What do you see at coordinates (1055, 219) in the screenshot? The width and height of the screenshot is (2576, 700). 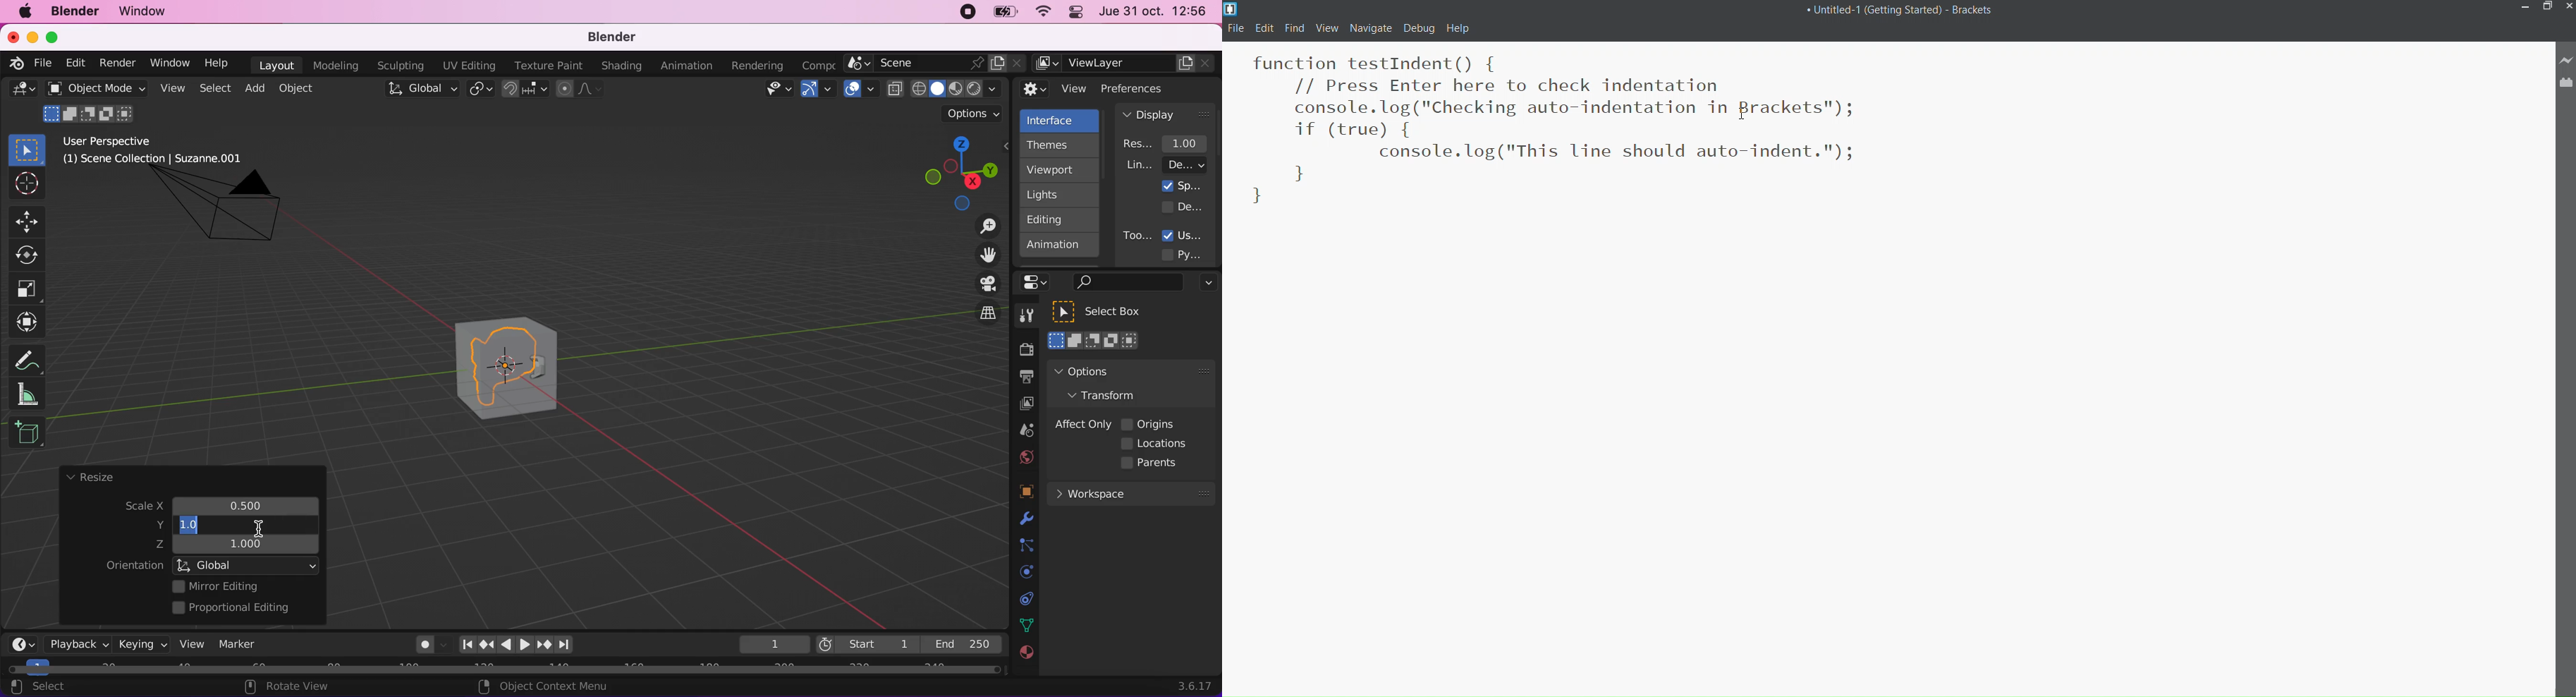 I see `editing` at bounding box center [1055, 219].